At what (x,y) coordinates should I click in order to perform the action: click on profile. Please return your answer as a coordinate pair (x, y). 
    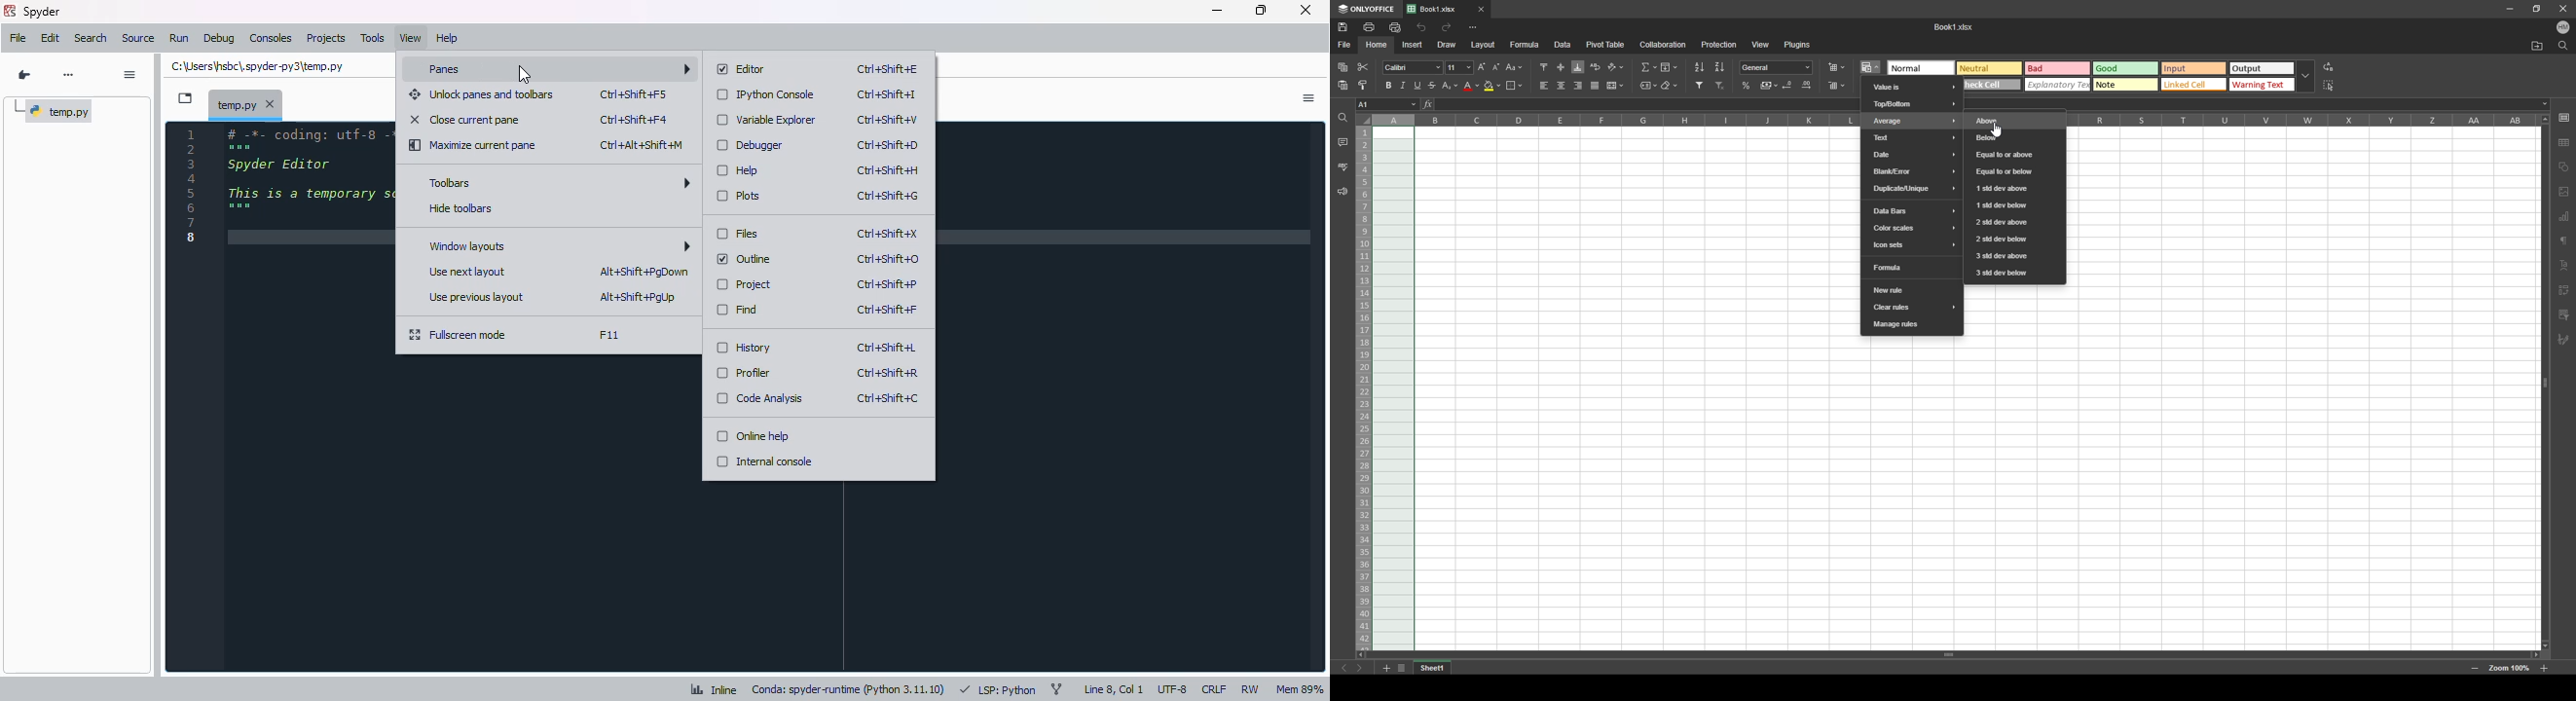
    Looking at the image, I should click on (2563, 28).